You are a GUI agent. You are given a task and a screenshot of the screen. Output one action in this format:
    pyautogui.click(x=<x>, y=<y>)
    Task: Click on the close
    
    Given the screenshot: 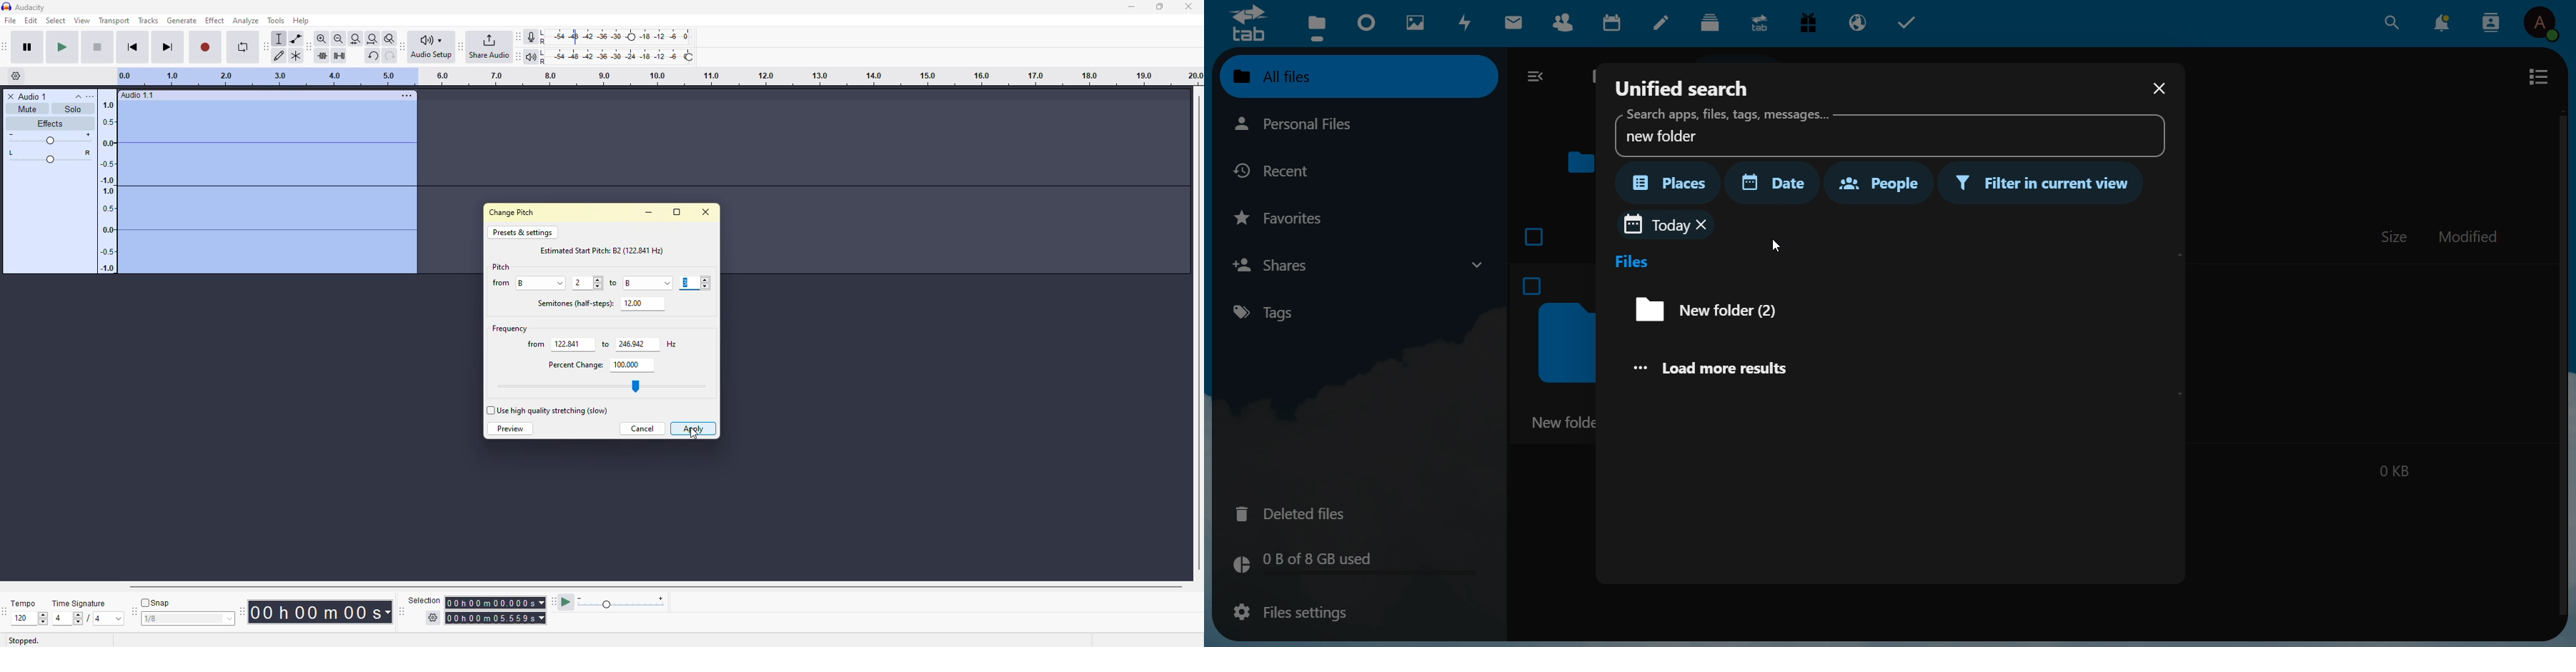 What is the action you would take?
    pyautogui.click(x=1190, y=6)
    